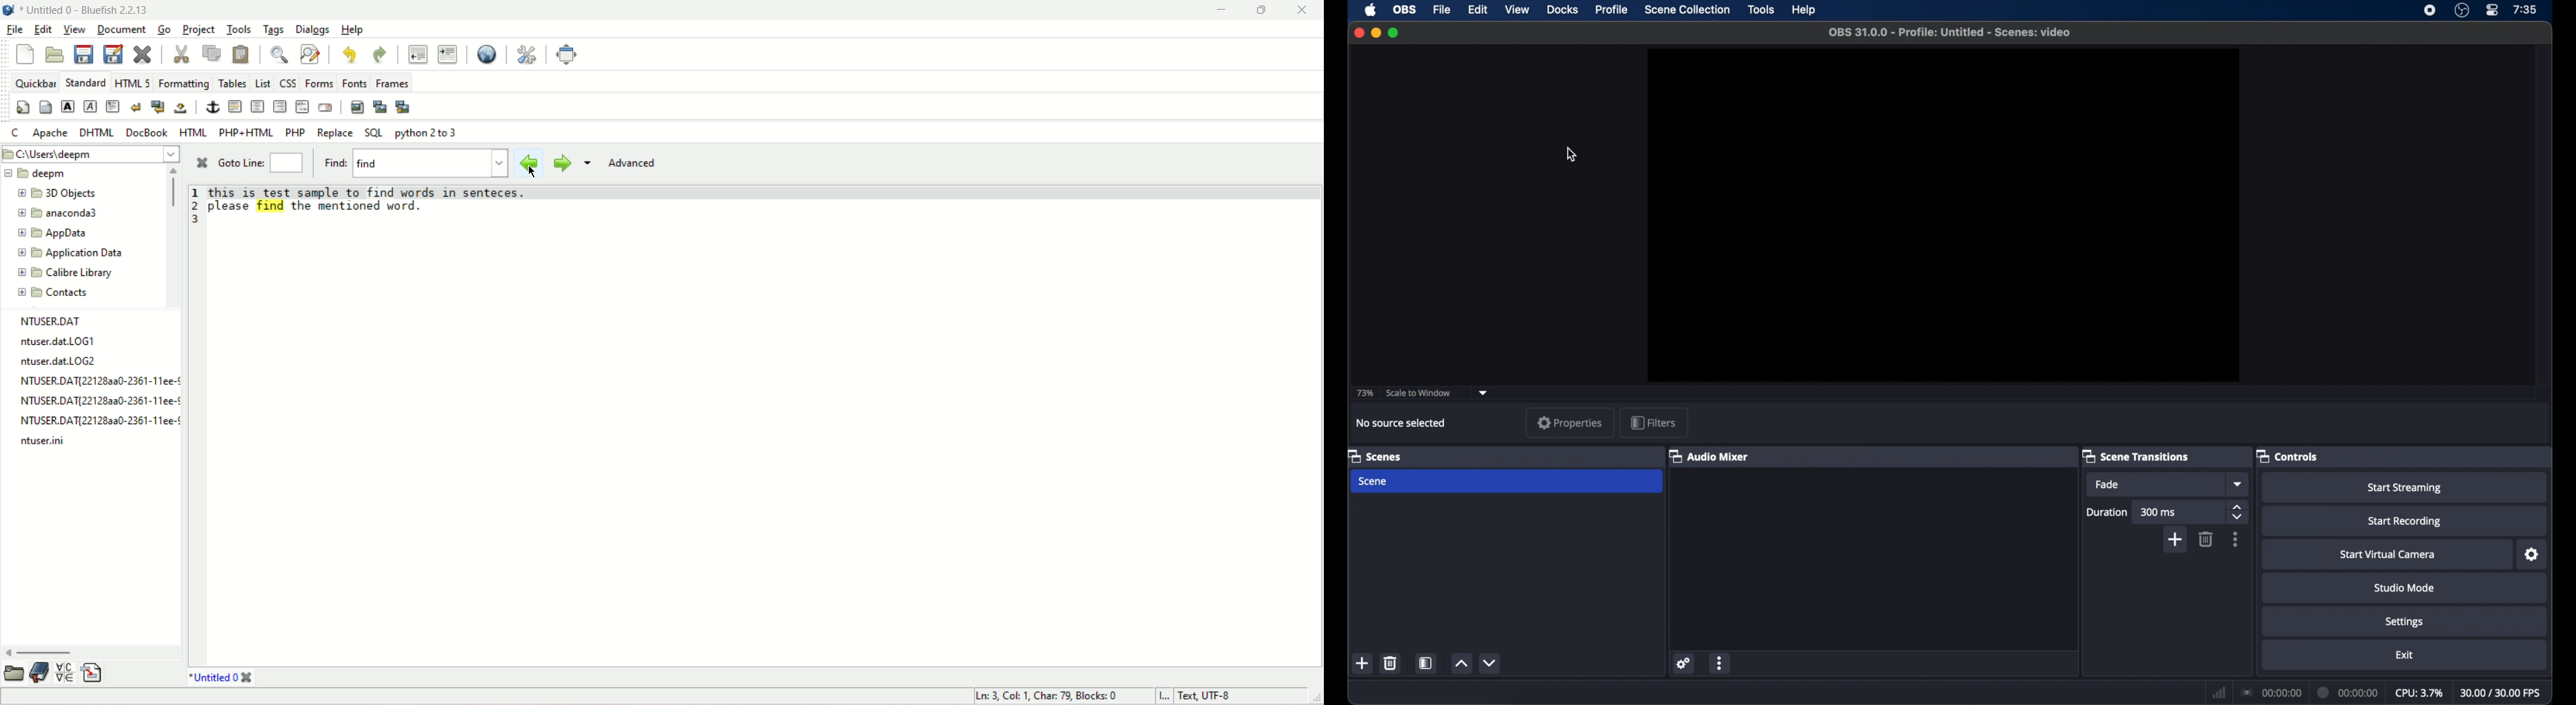 The width and height of the screenshot is (2576, 728). Describe the element at coordinates (262, 162) in the screenshot. I see `goto line:` at that location.